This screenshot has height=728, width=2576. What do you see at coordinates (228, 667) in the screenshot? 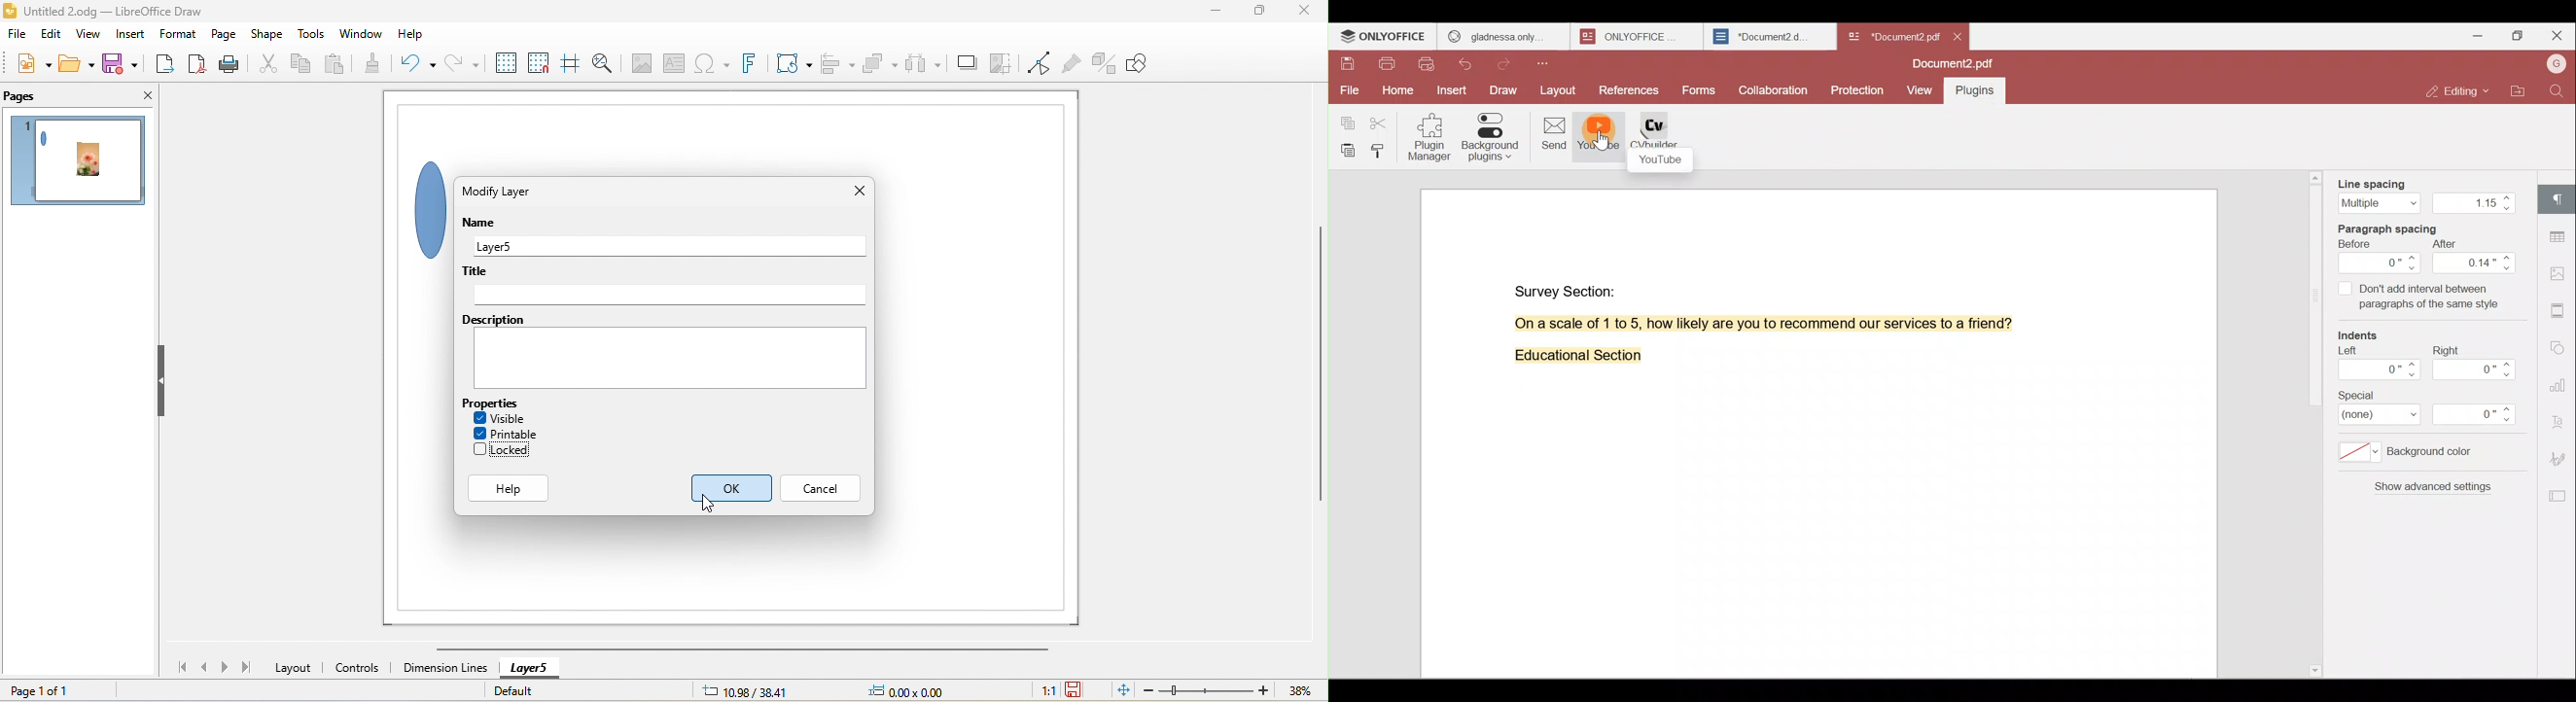
I see `next page` at bounding box center [228, 667].